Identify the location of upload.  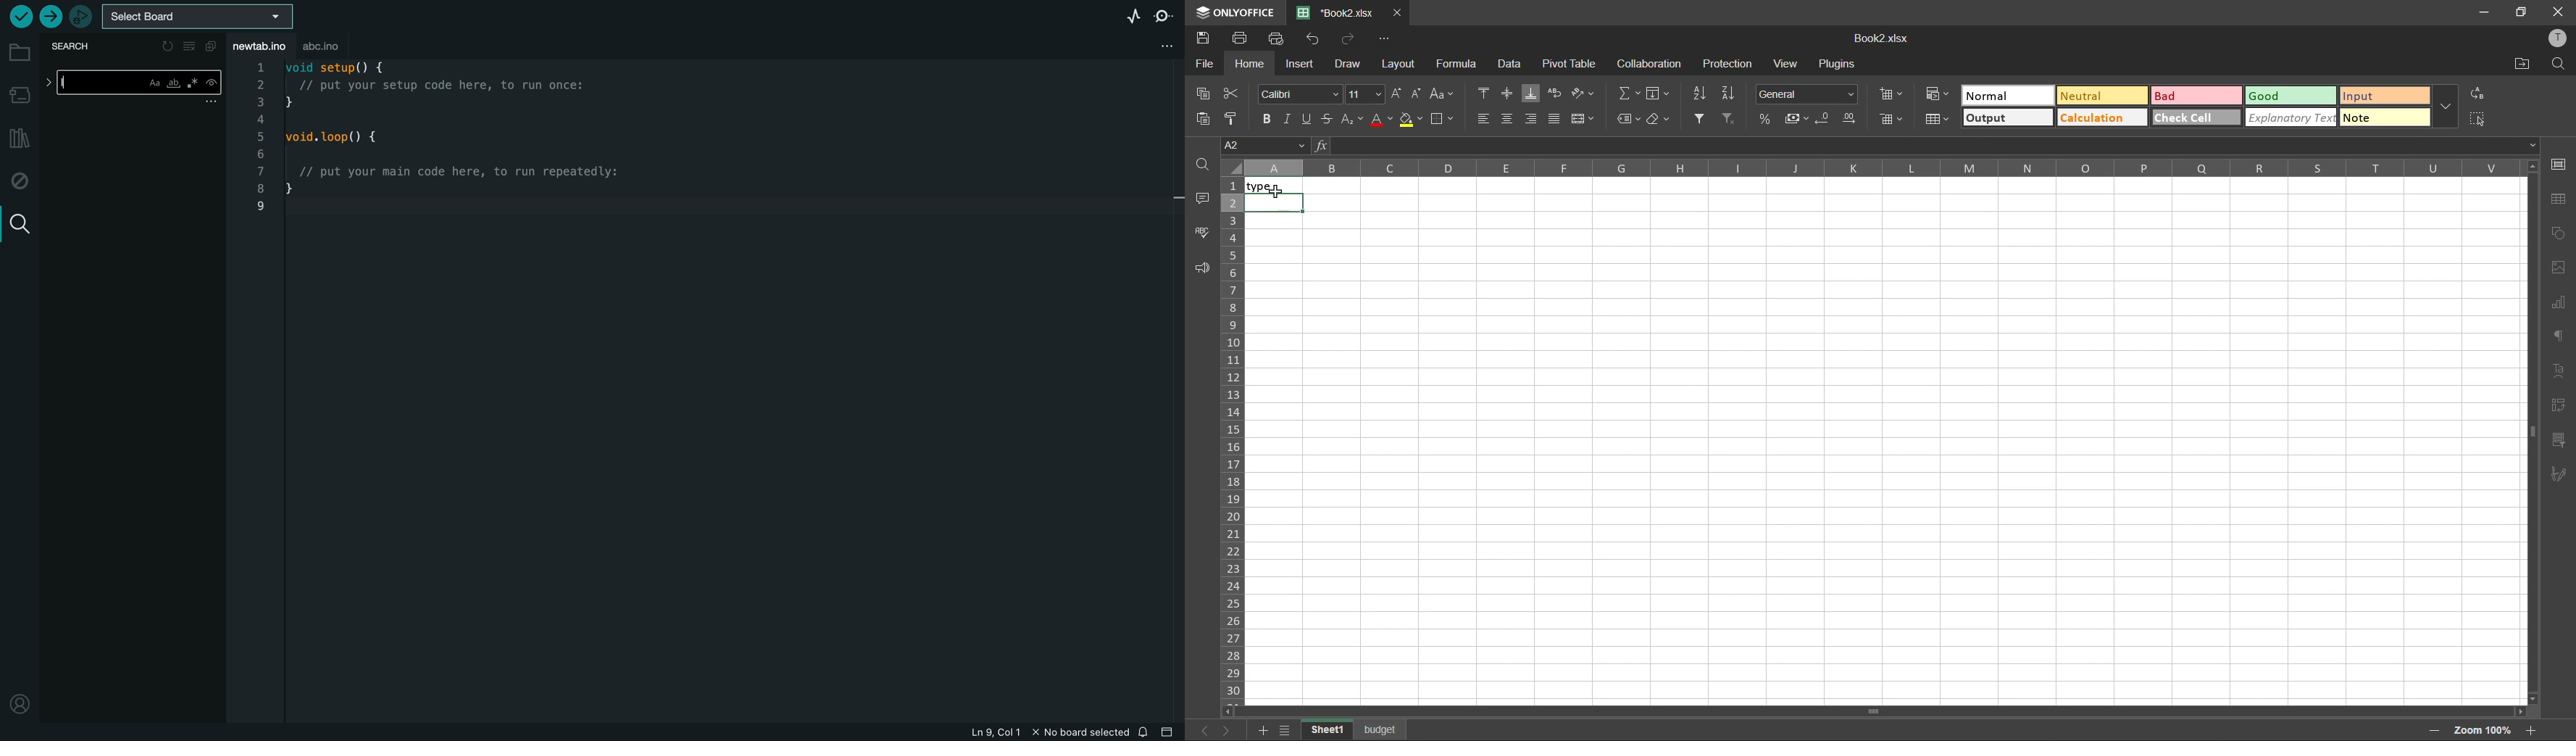
(50, 17).